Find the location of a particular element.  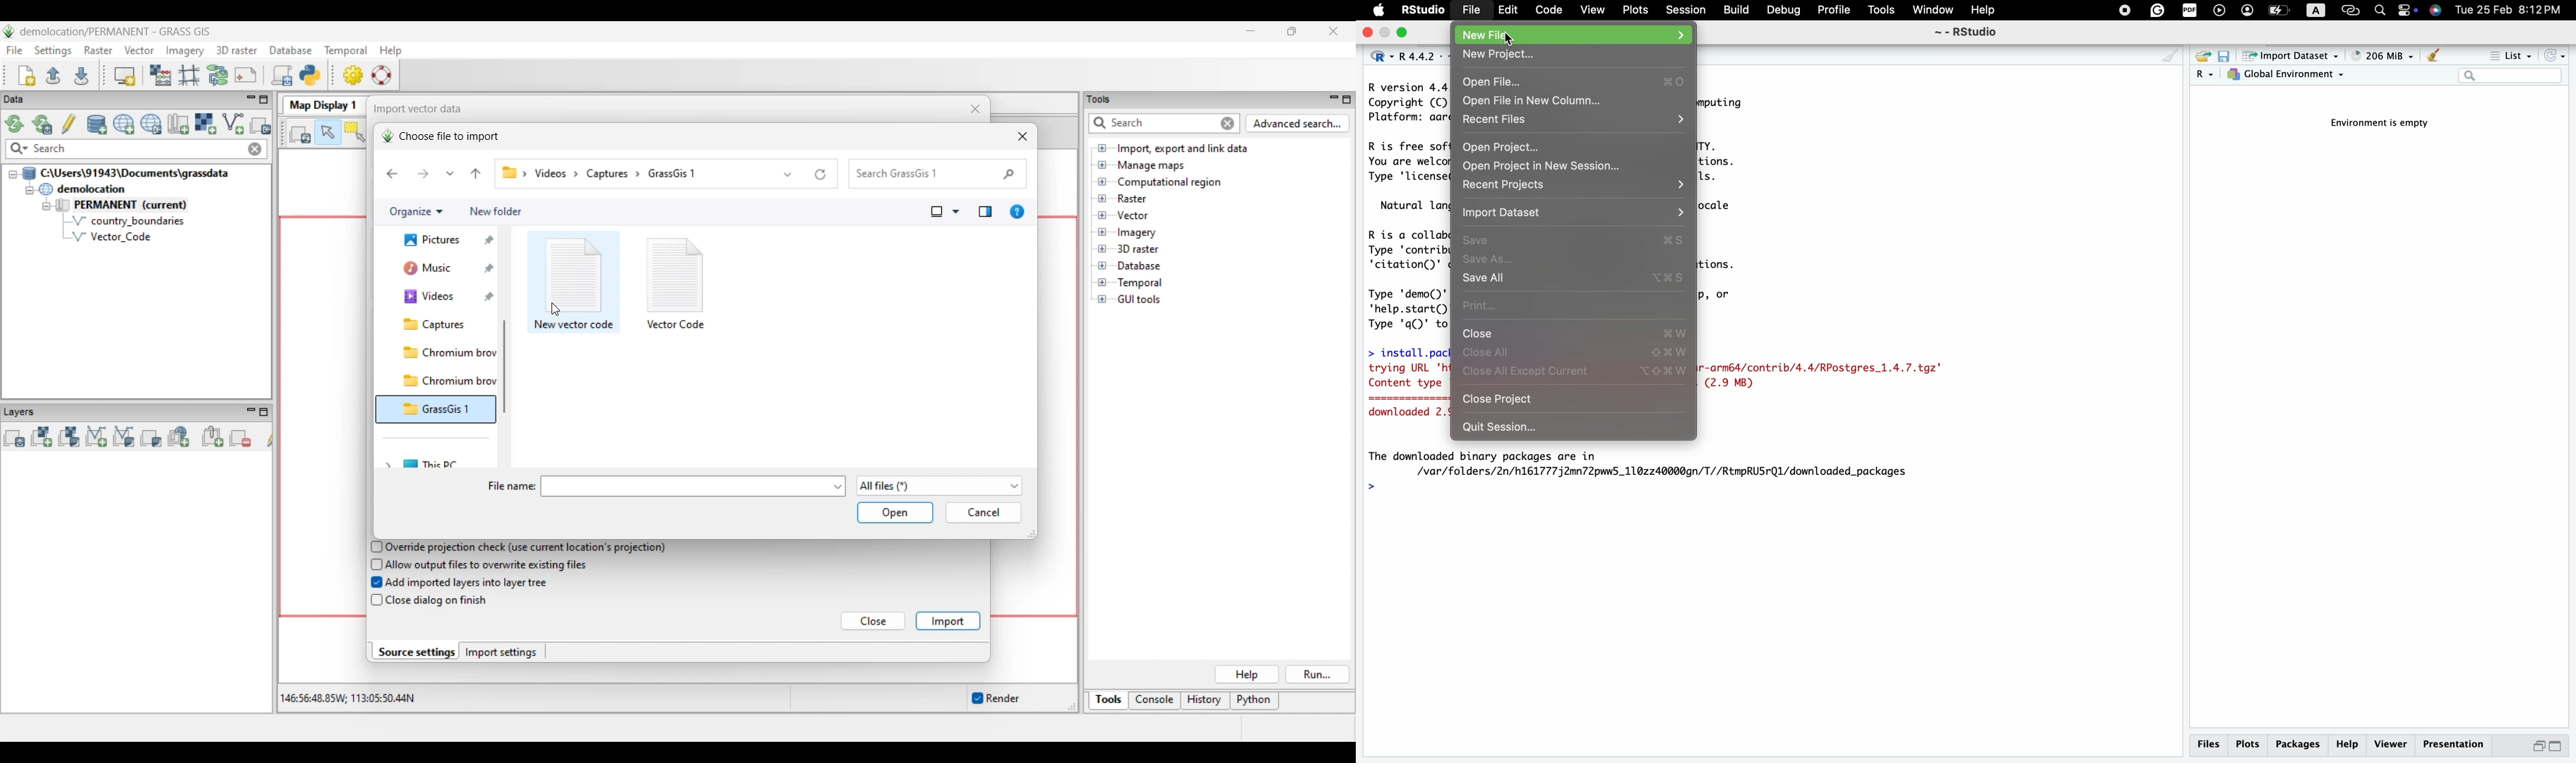

help is located at coordinates (2346, 746).